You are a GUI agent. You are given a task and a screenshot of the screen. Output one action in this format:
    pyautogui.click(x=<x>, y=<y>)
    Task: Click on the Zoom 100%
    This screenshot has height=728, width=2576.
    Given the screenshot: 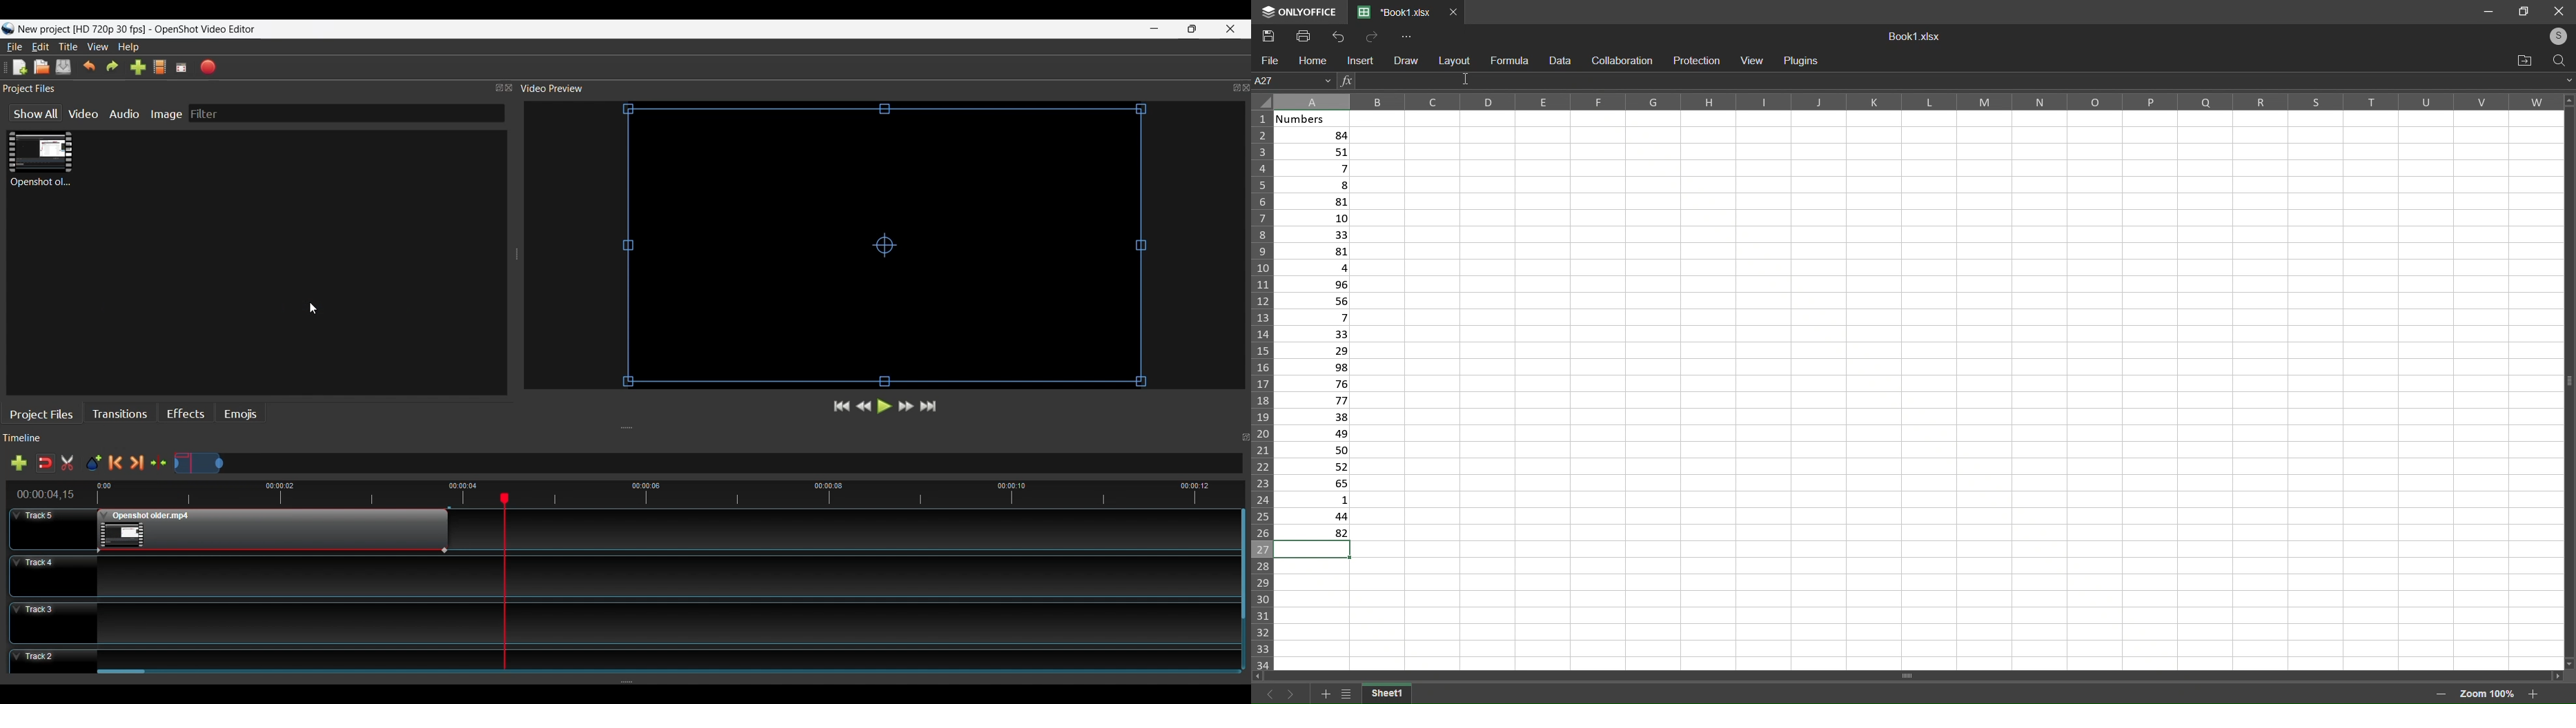 What is the action you would take?
    pyautogui.click(x=2486, y=692)
    